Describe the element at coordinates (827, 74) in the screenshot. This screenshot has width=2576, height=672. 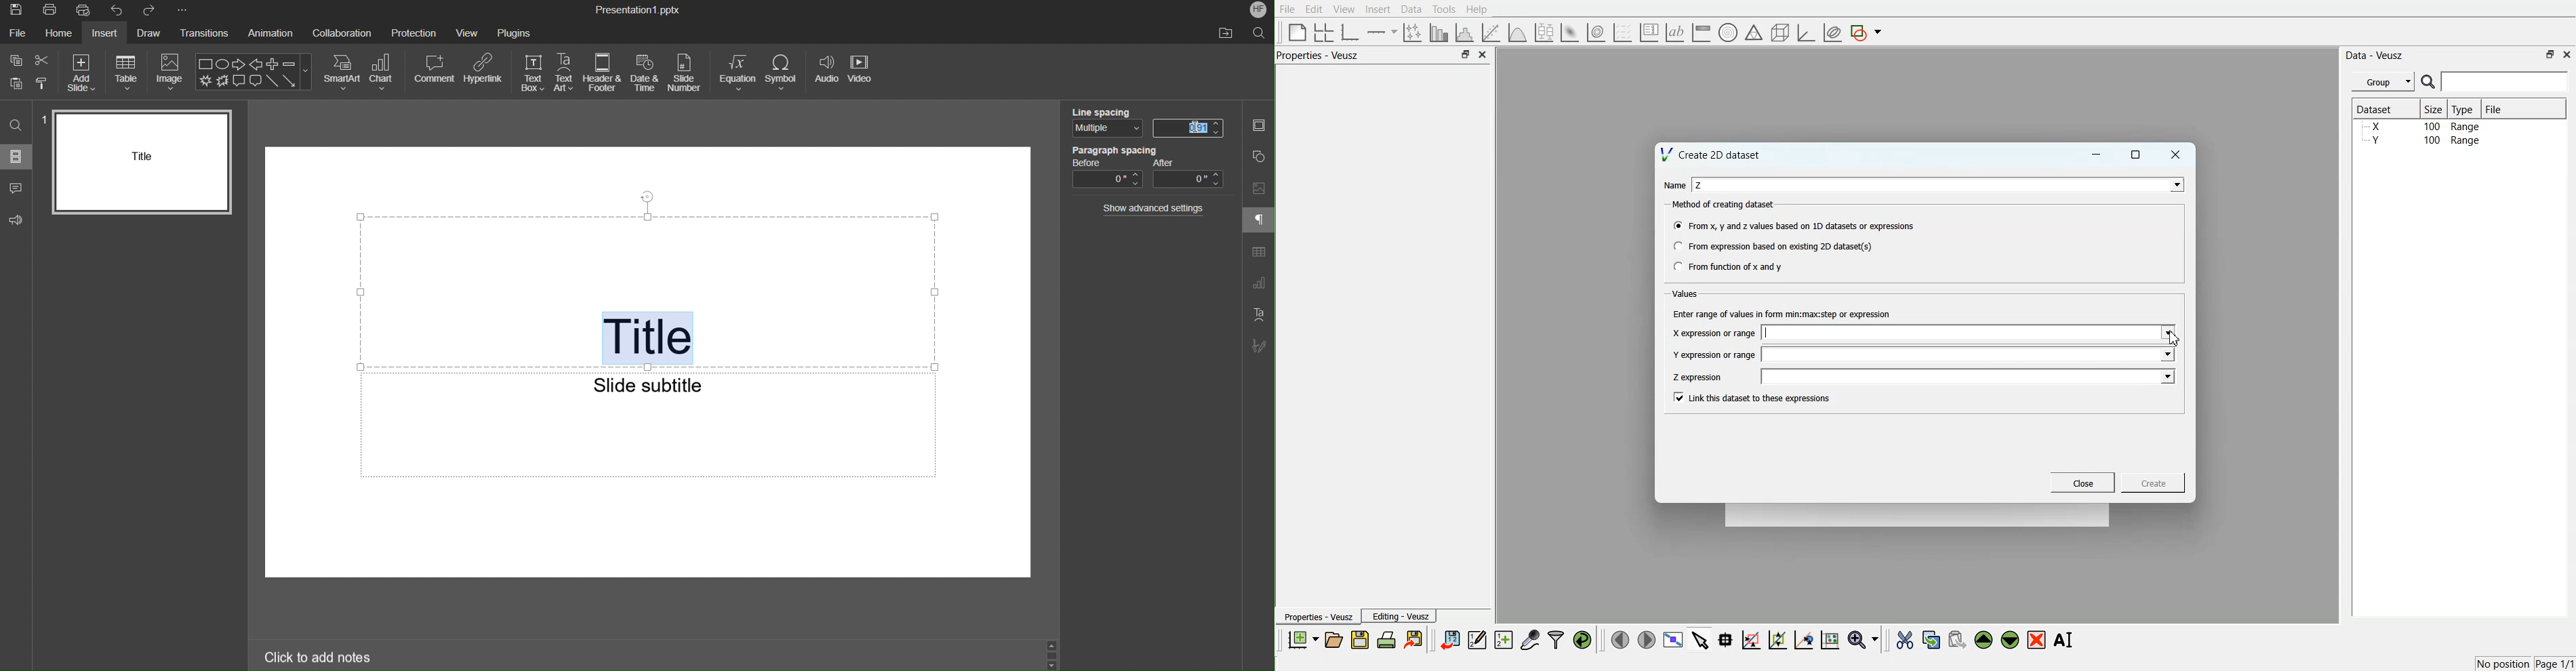
I see `Audio` at that location.